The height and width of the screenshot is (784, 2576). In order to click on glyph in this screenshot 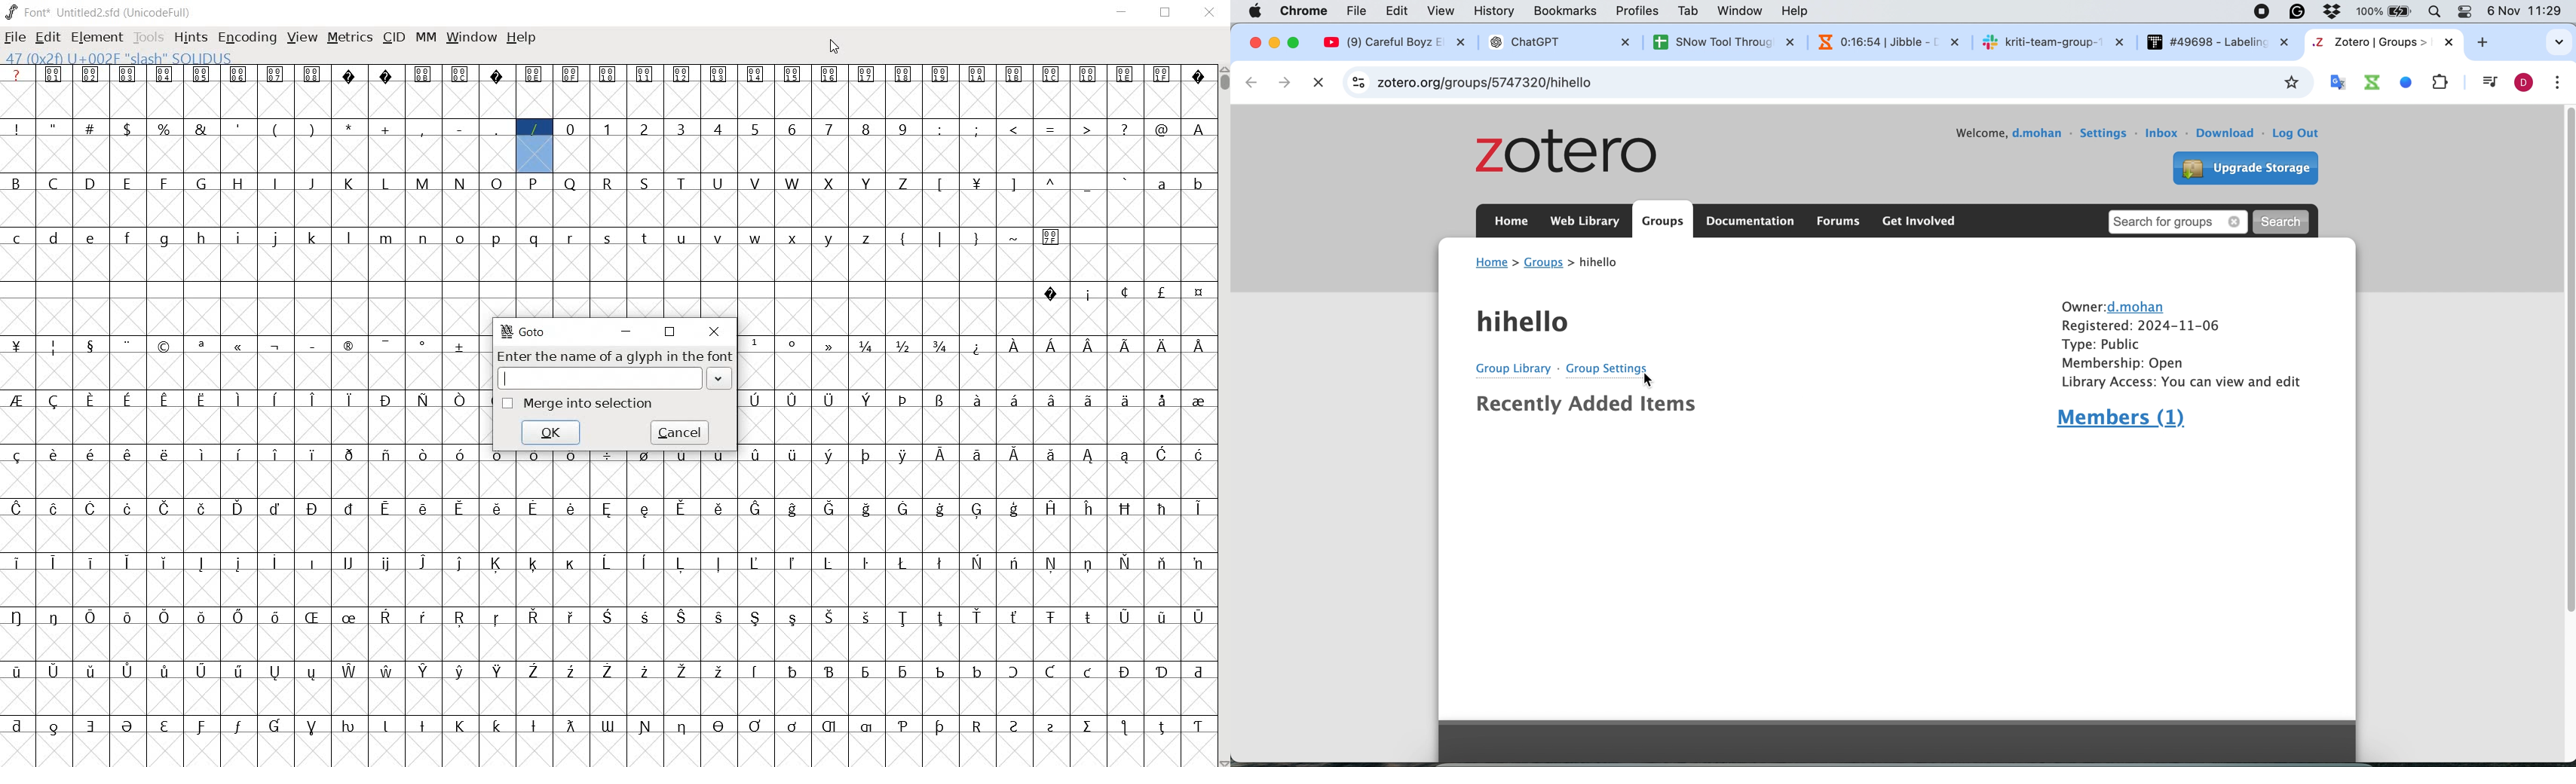, I will do `click(903, 75)`.